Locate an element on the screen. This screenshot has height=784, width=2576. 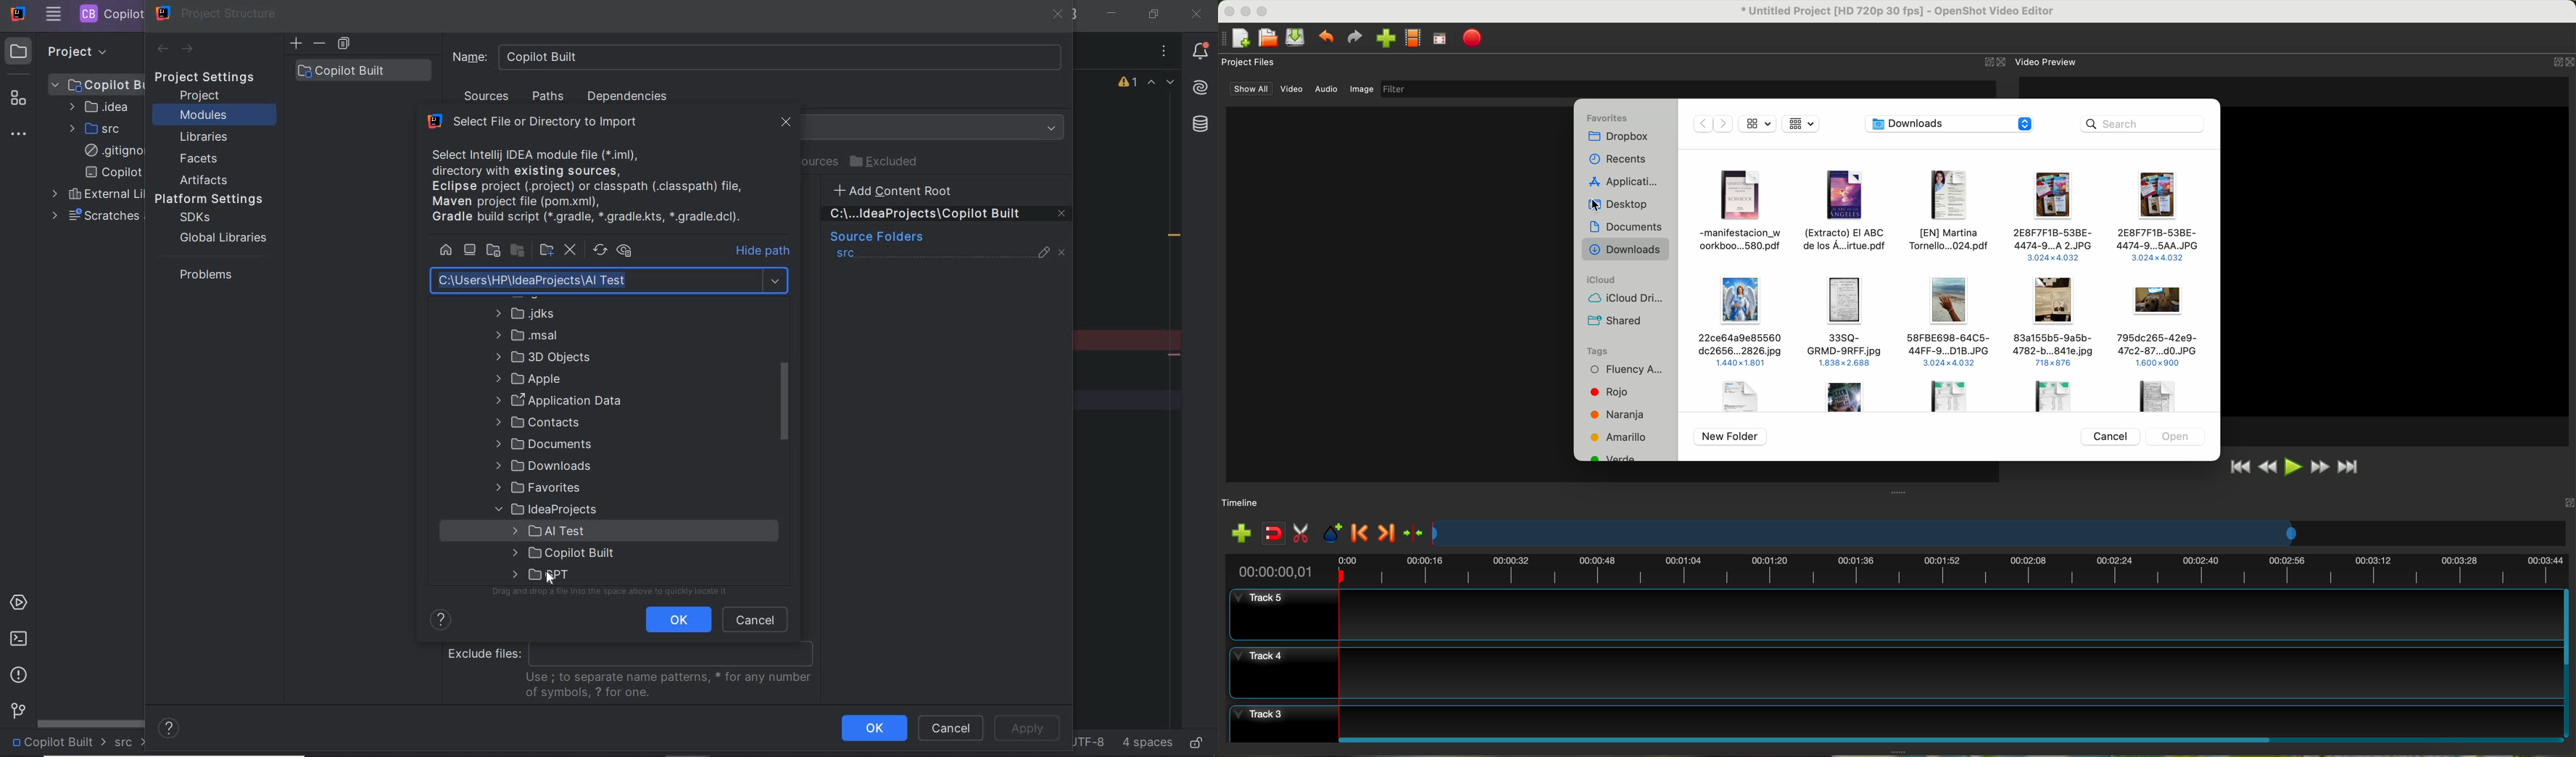
rewind is located at coordinates (2269, 467).